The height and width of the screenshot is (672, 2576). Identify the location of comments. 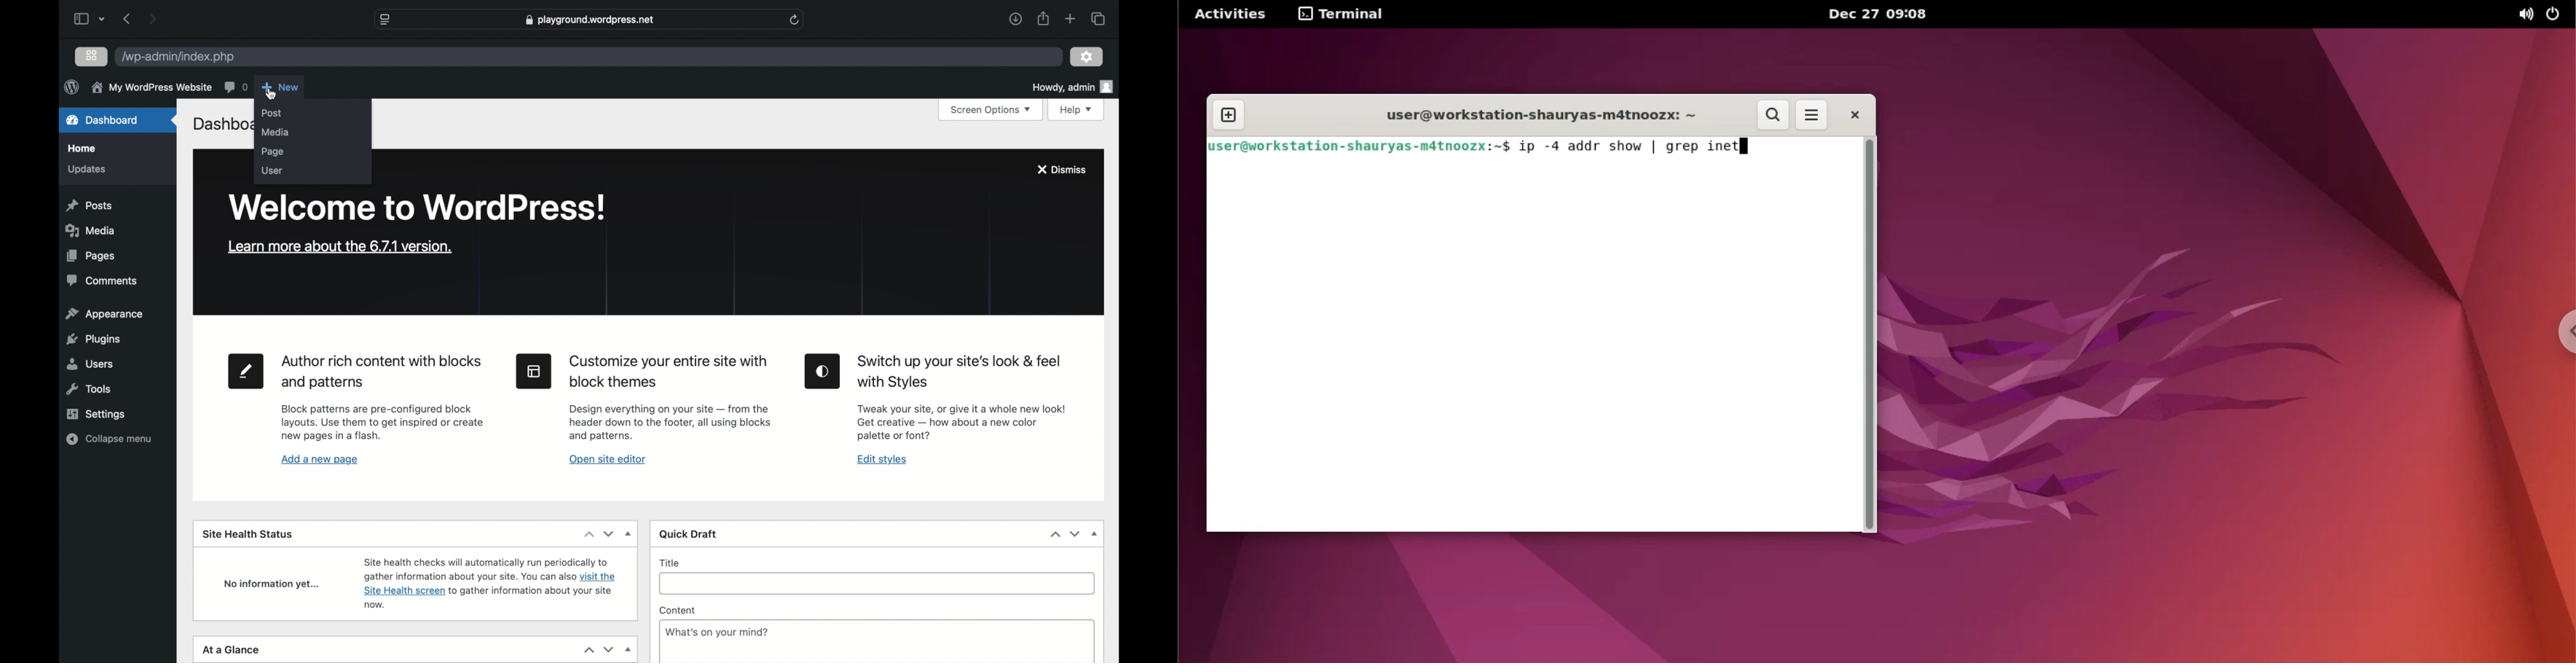
(236, 87).